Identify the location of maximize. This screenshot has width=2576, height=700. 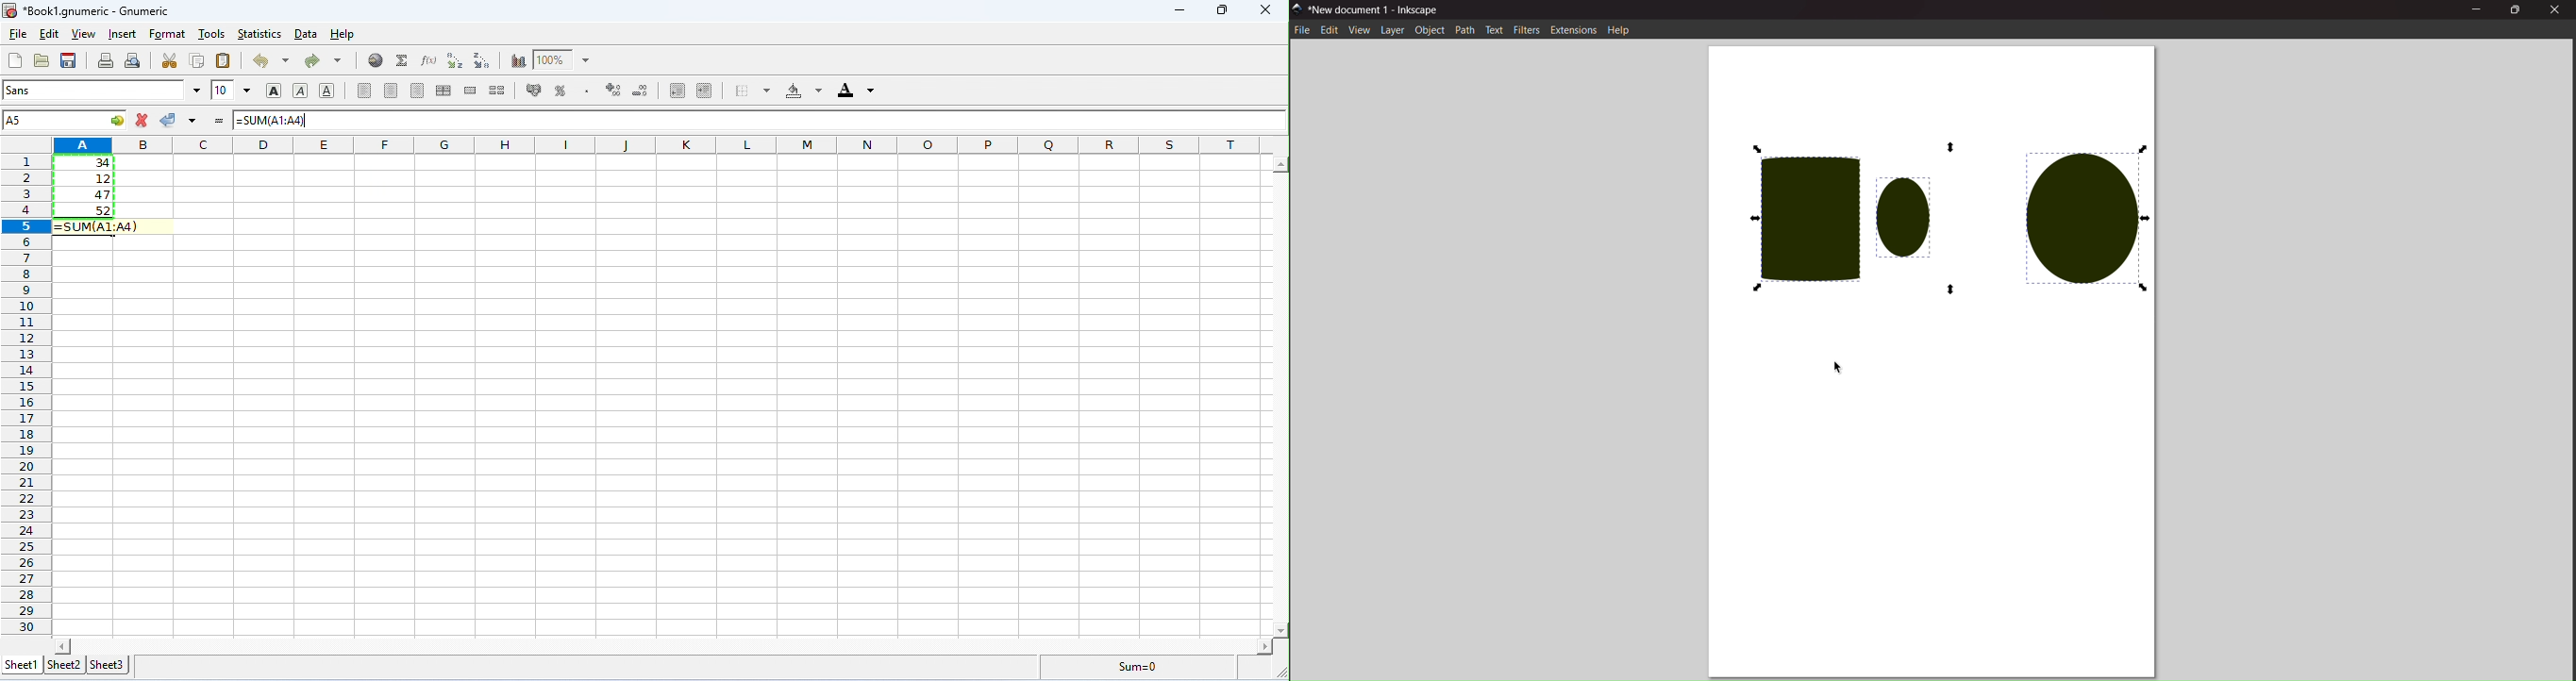
(1225, 10).